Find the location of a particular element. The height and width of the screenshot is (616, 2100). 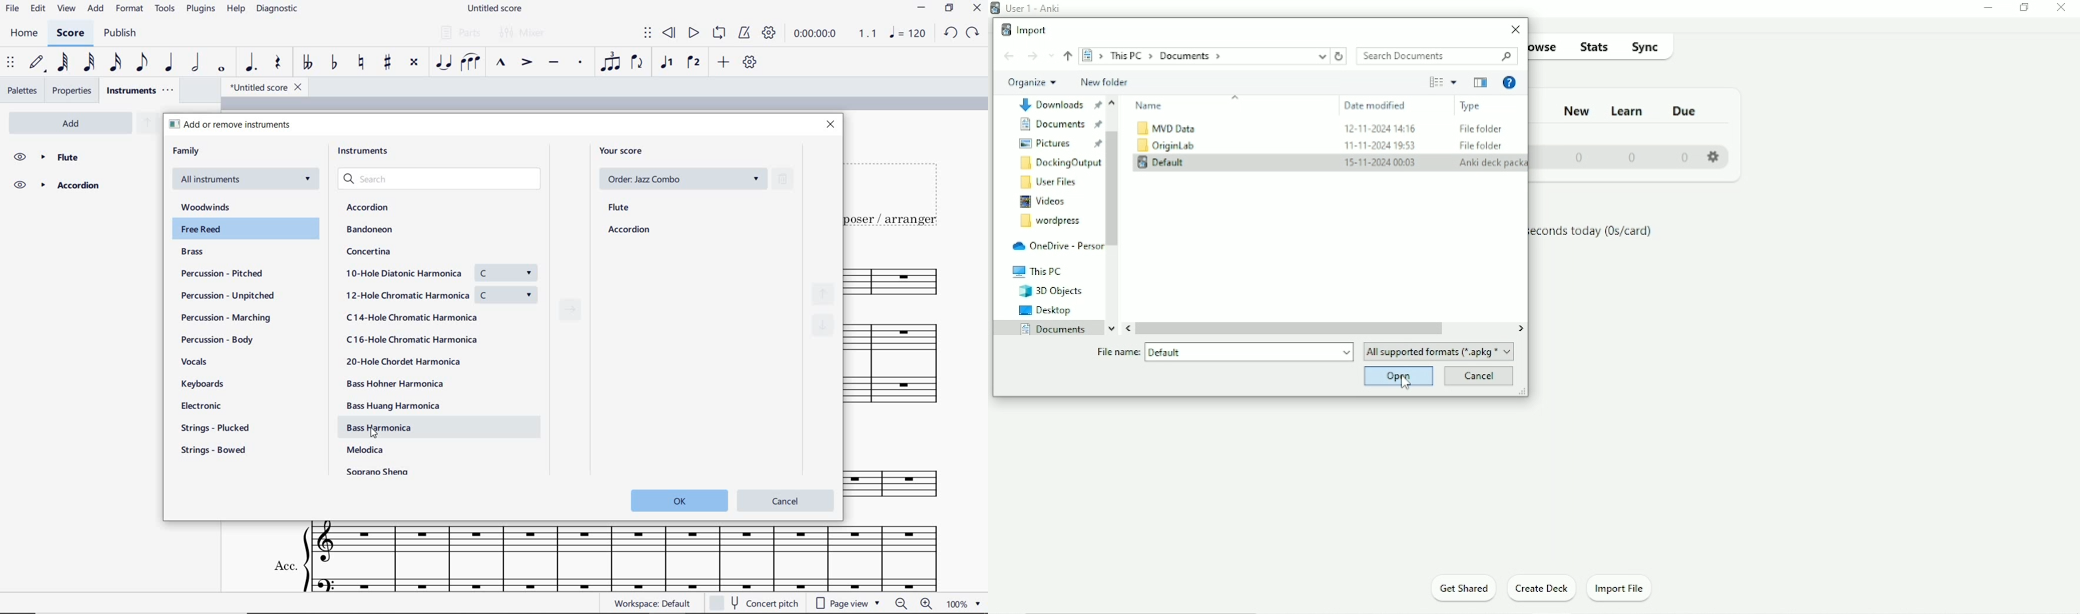

Sync is located at coordinates (1650, 47).